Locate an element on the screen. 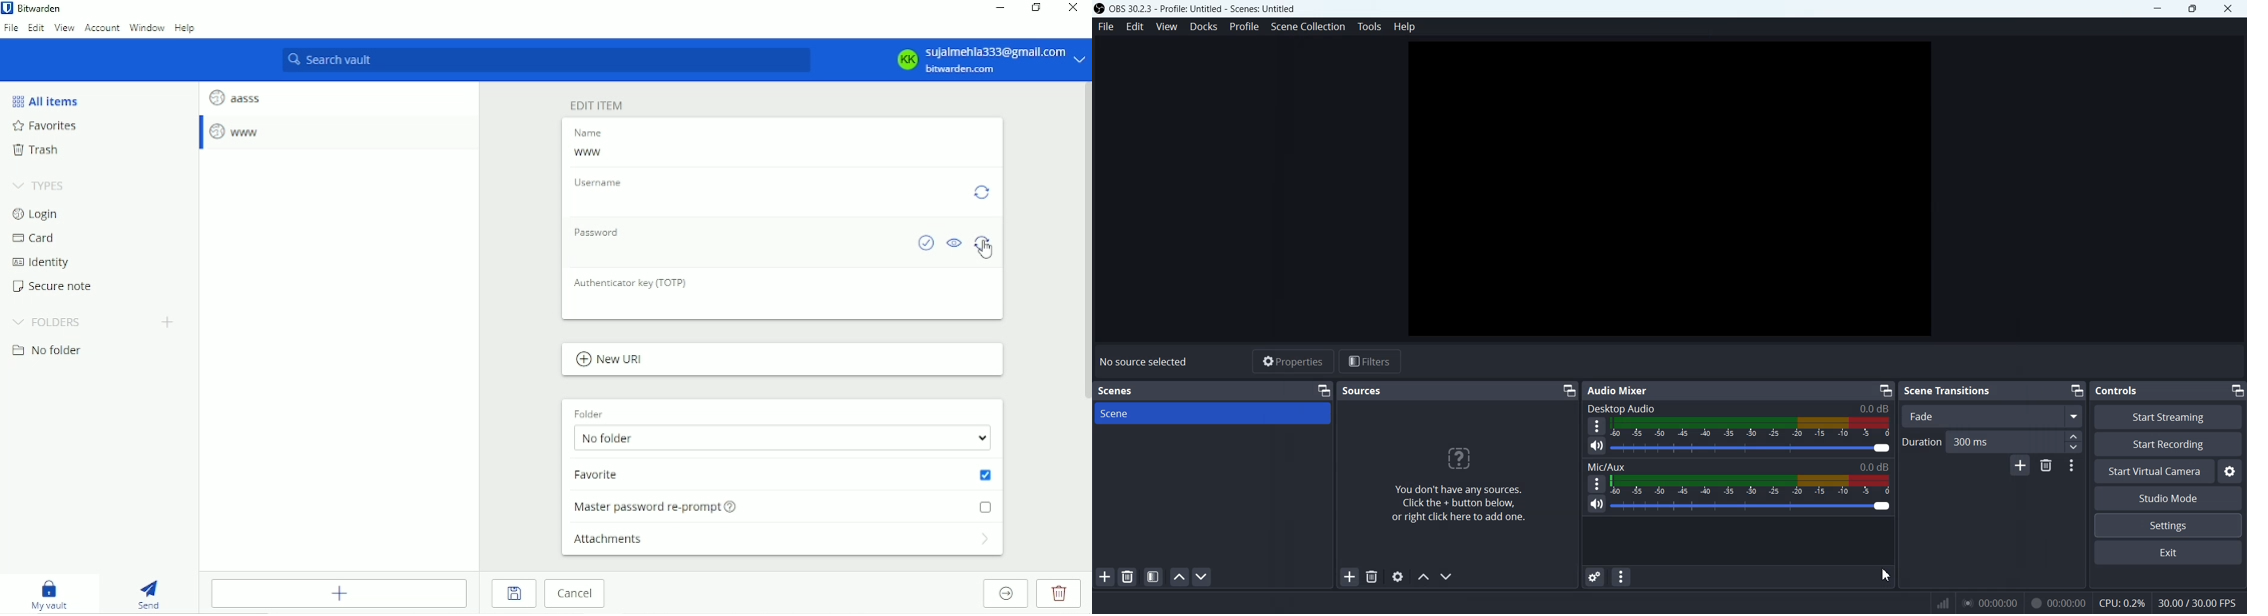 This screenshot has height=616, width=2268. Scene Collection is located at coordinates (1308, 28).